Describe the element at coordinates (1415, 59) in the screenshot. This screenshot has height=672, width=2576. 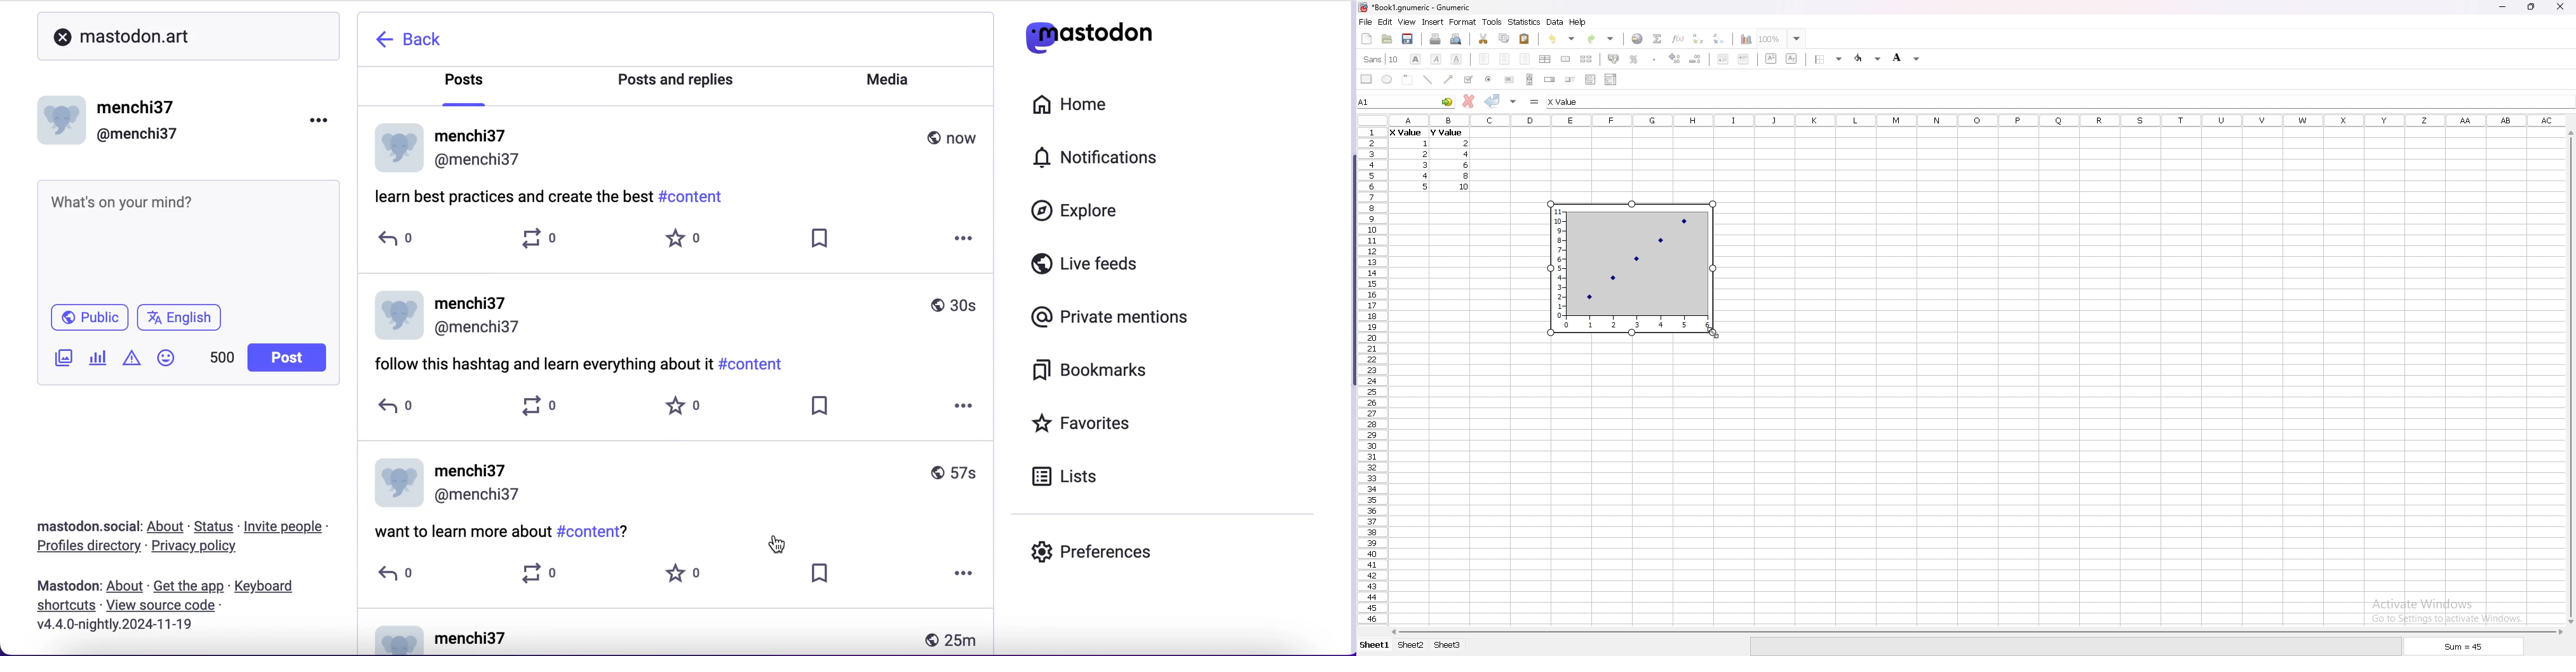
I see `bold` at that location.